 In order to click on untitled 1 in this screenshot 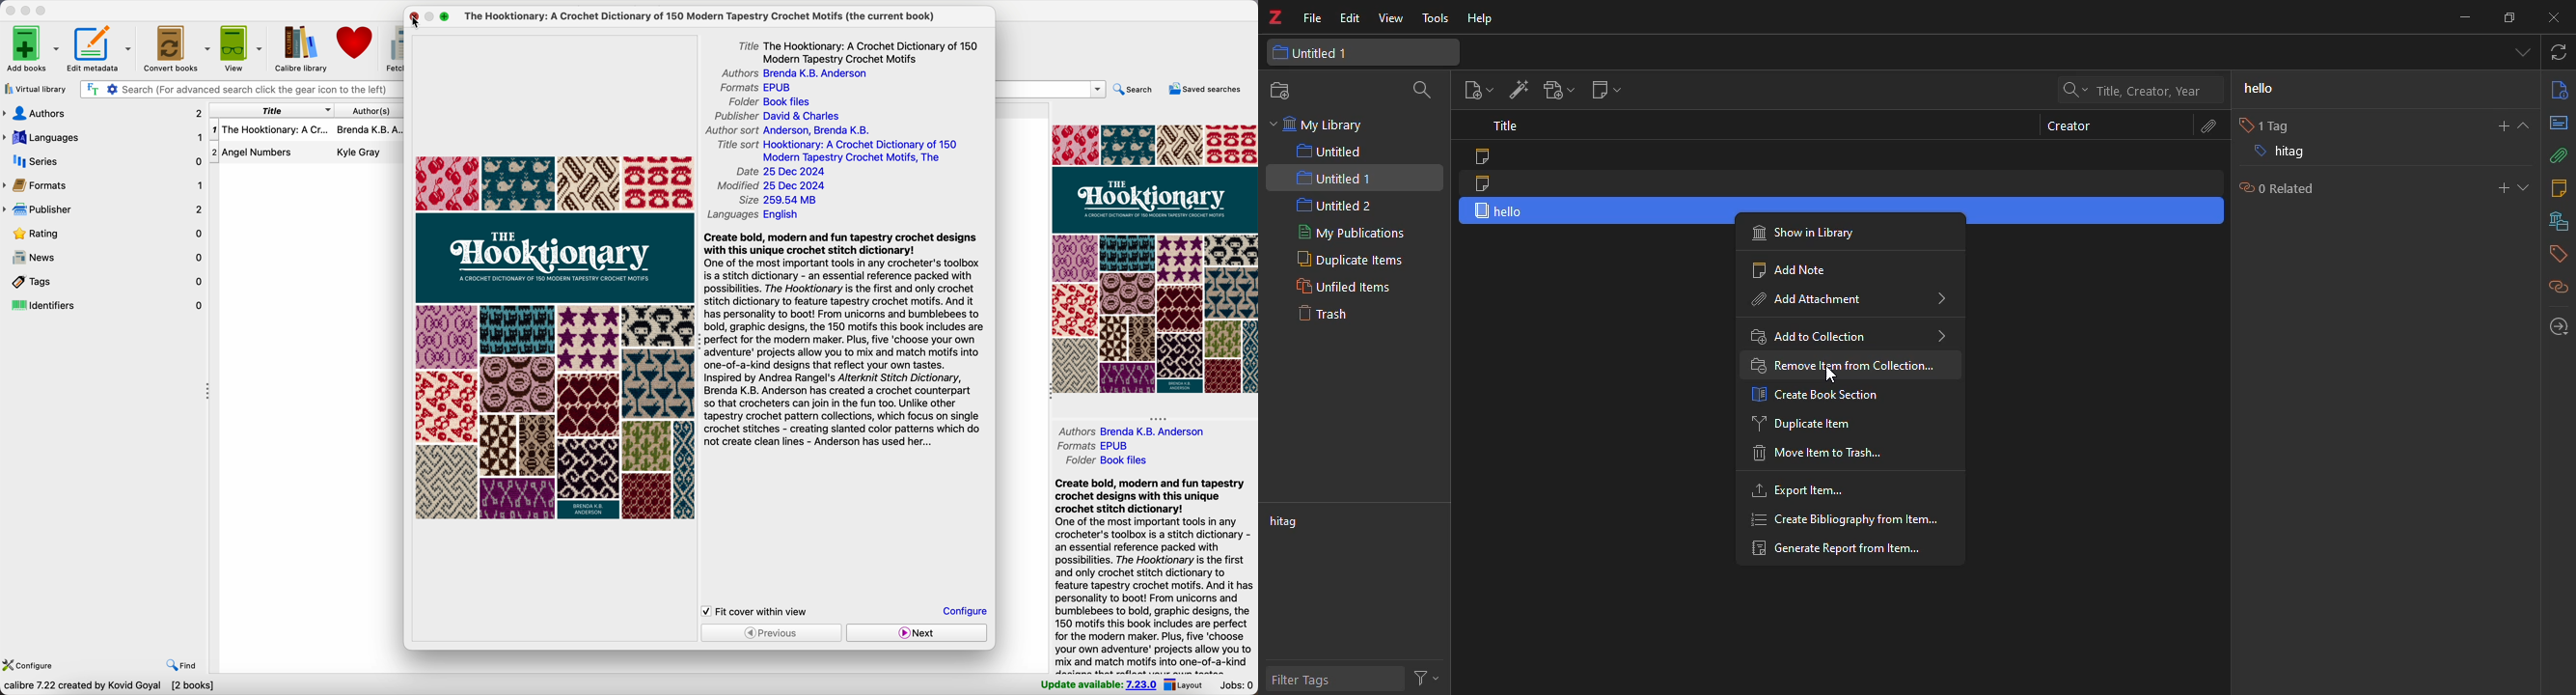, I will do `click(1333, 181)`.